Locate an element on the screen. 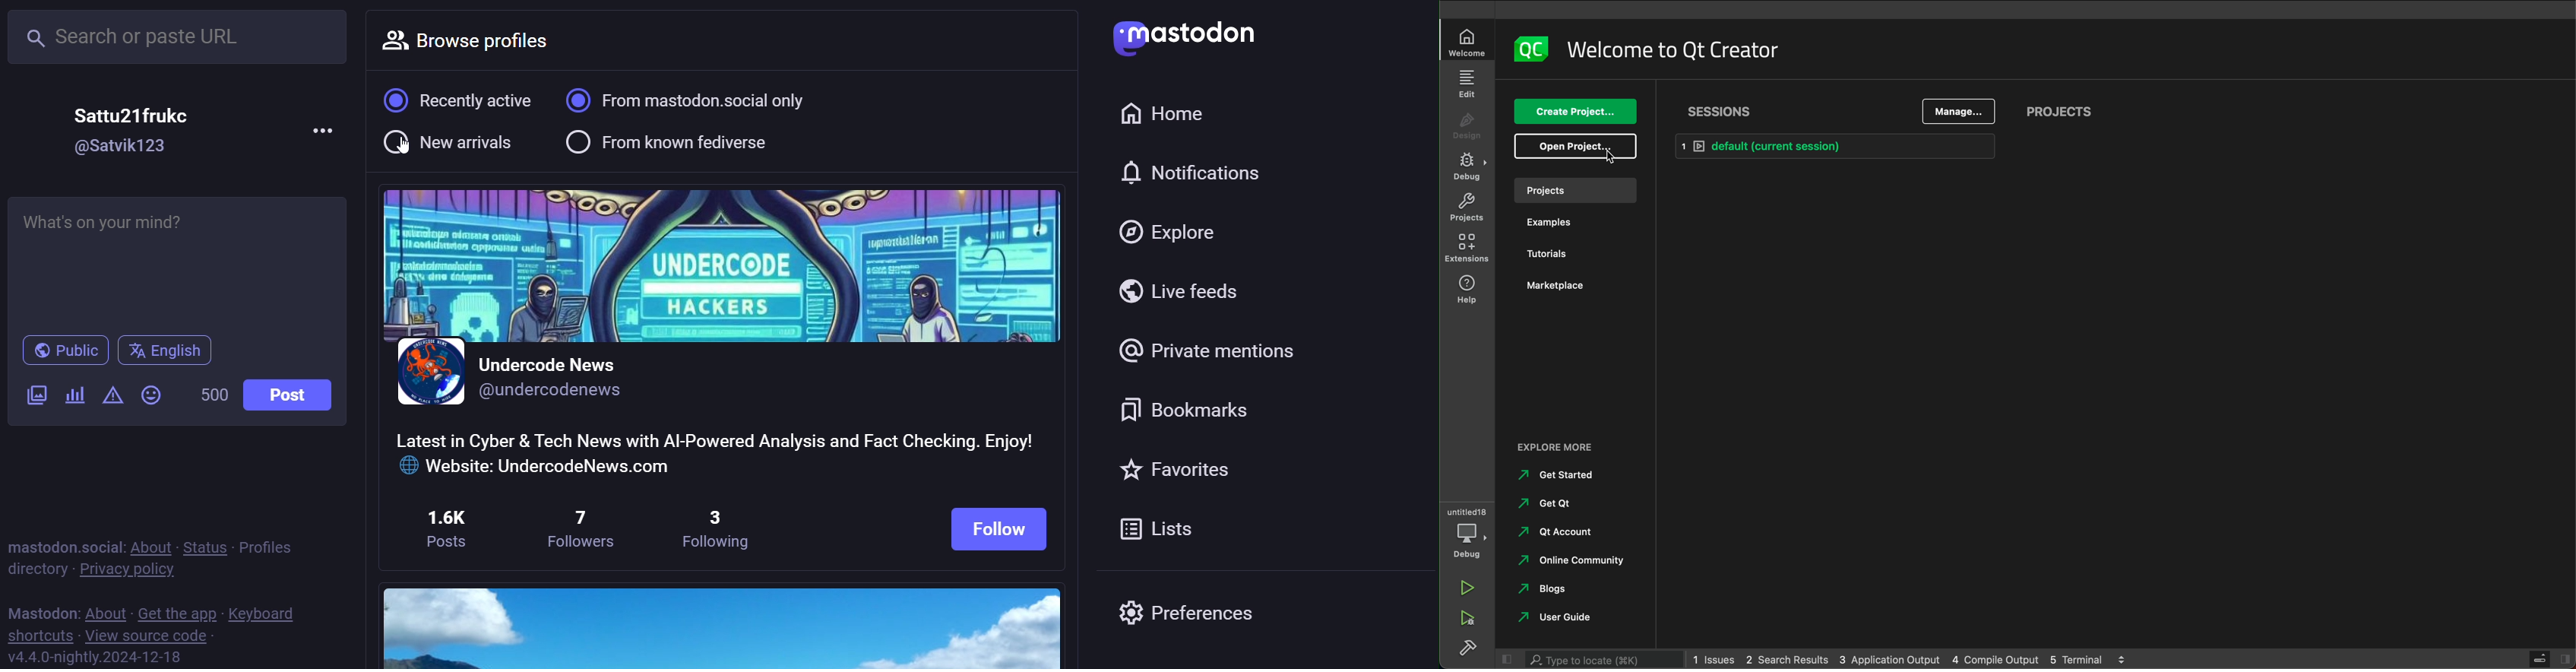  Mastodon is located at coordinates (1207, 35).